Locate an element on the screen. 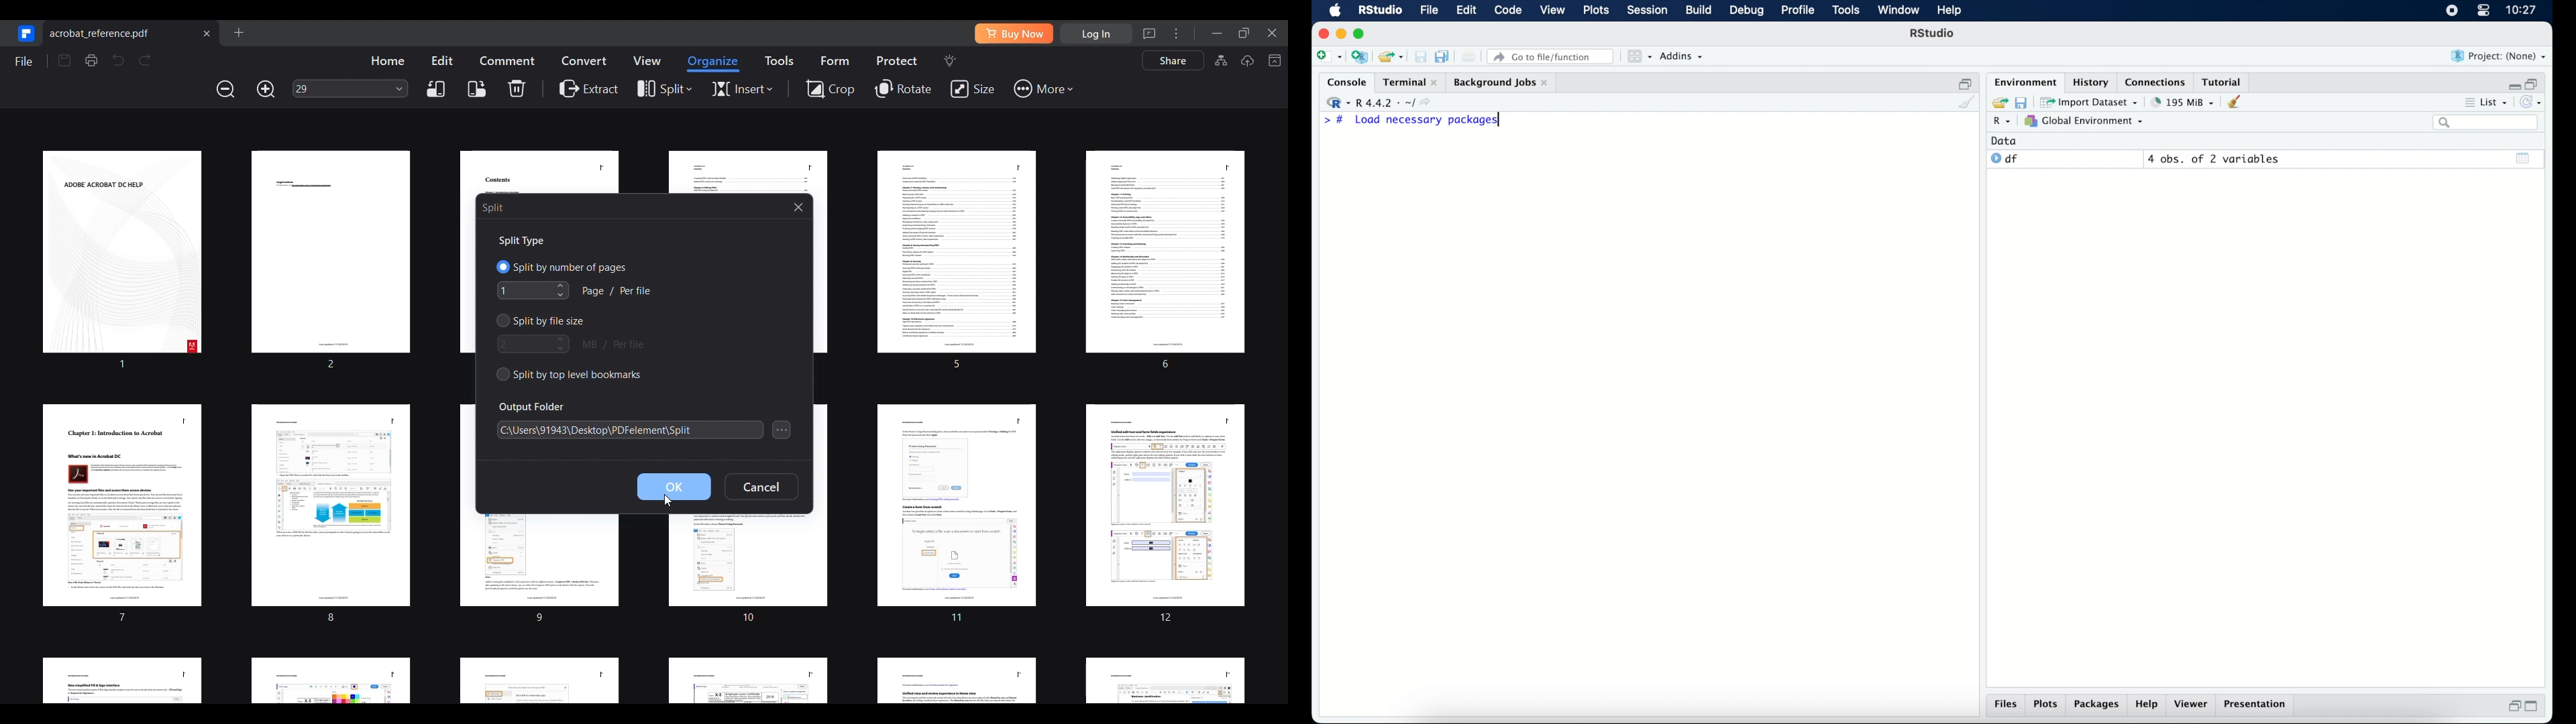 Image resolution: width=2576 pixels, height=728 pixels. help is located at coordinates (2147, 706).